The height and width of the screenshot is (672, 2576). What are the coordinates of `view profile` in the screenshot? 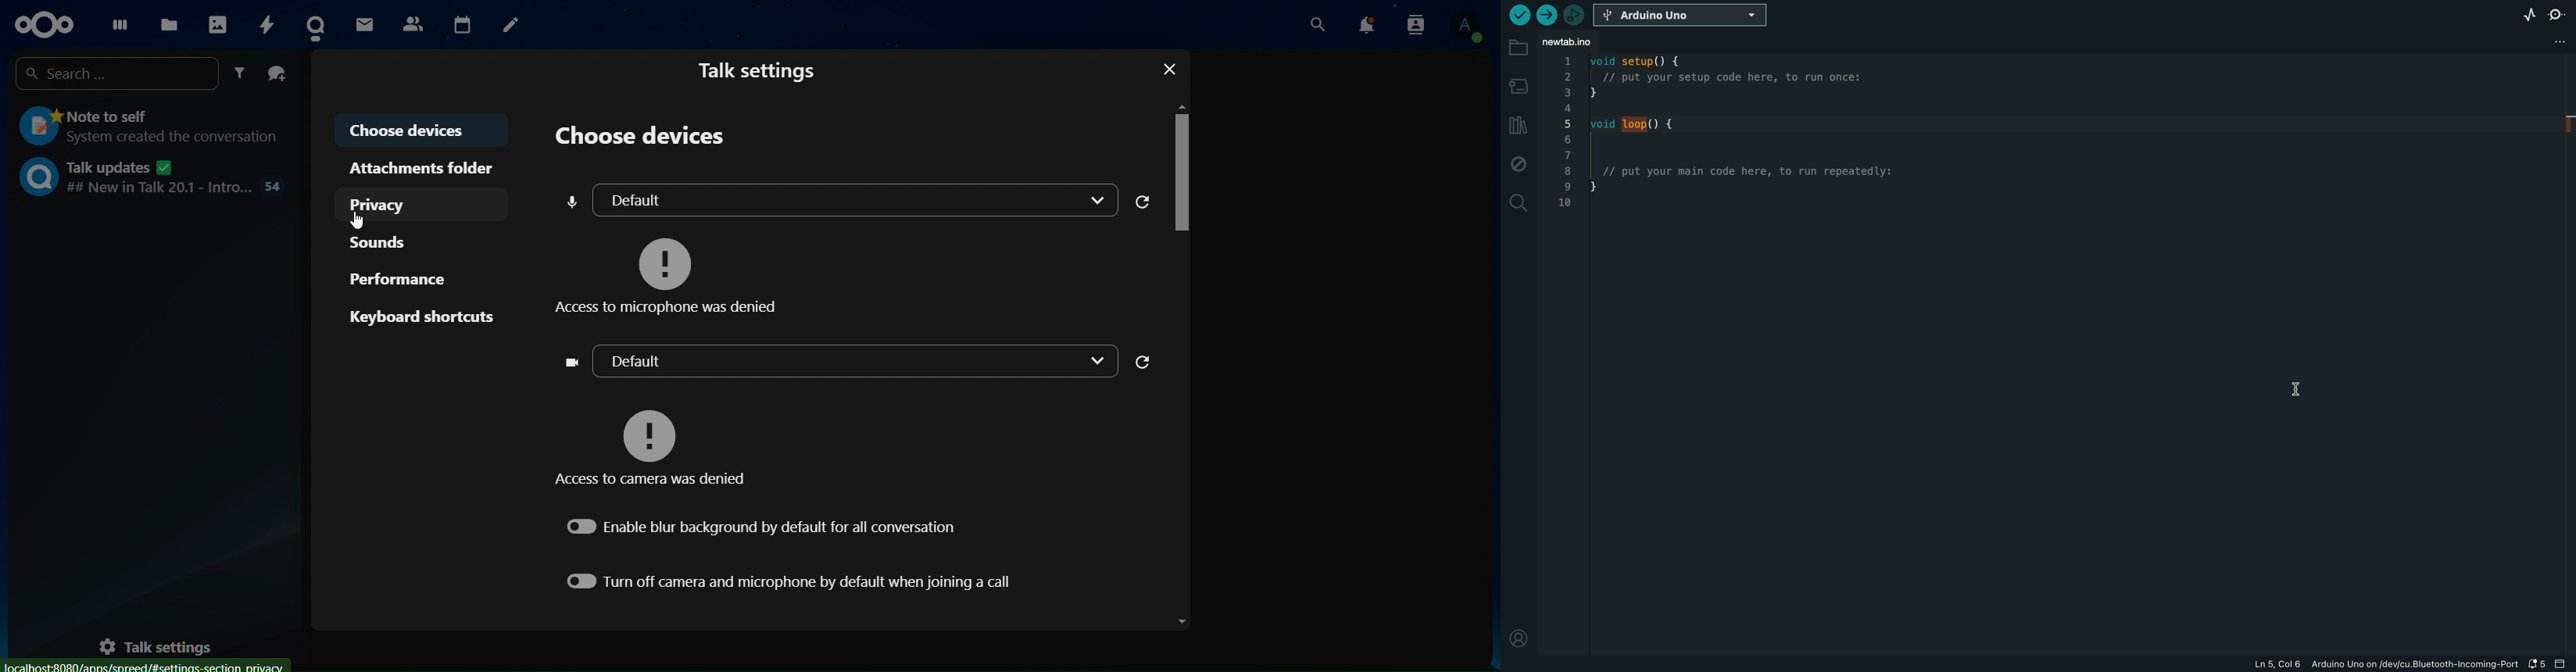 It's located at (1467, 27).